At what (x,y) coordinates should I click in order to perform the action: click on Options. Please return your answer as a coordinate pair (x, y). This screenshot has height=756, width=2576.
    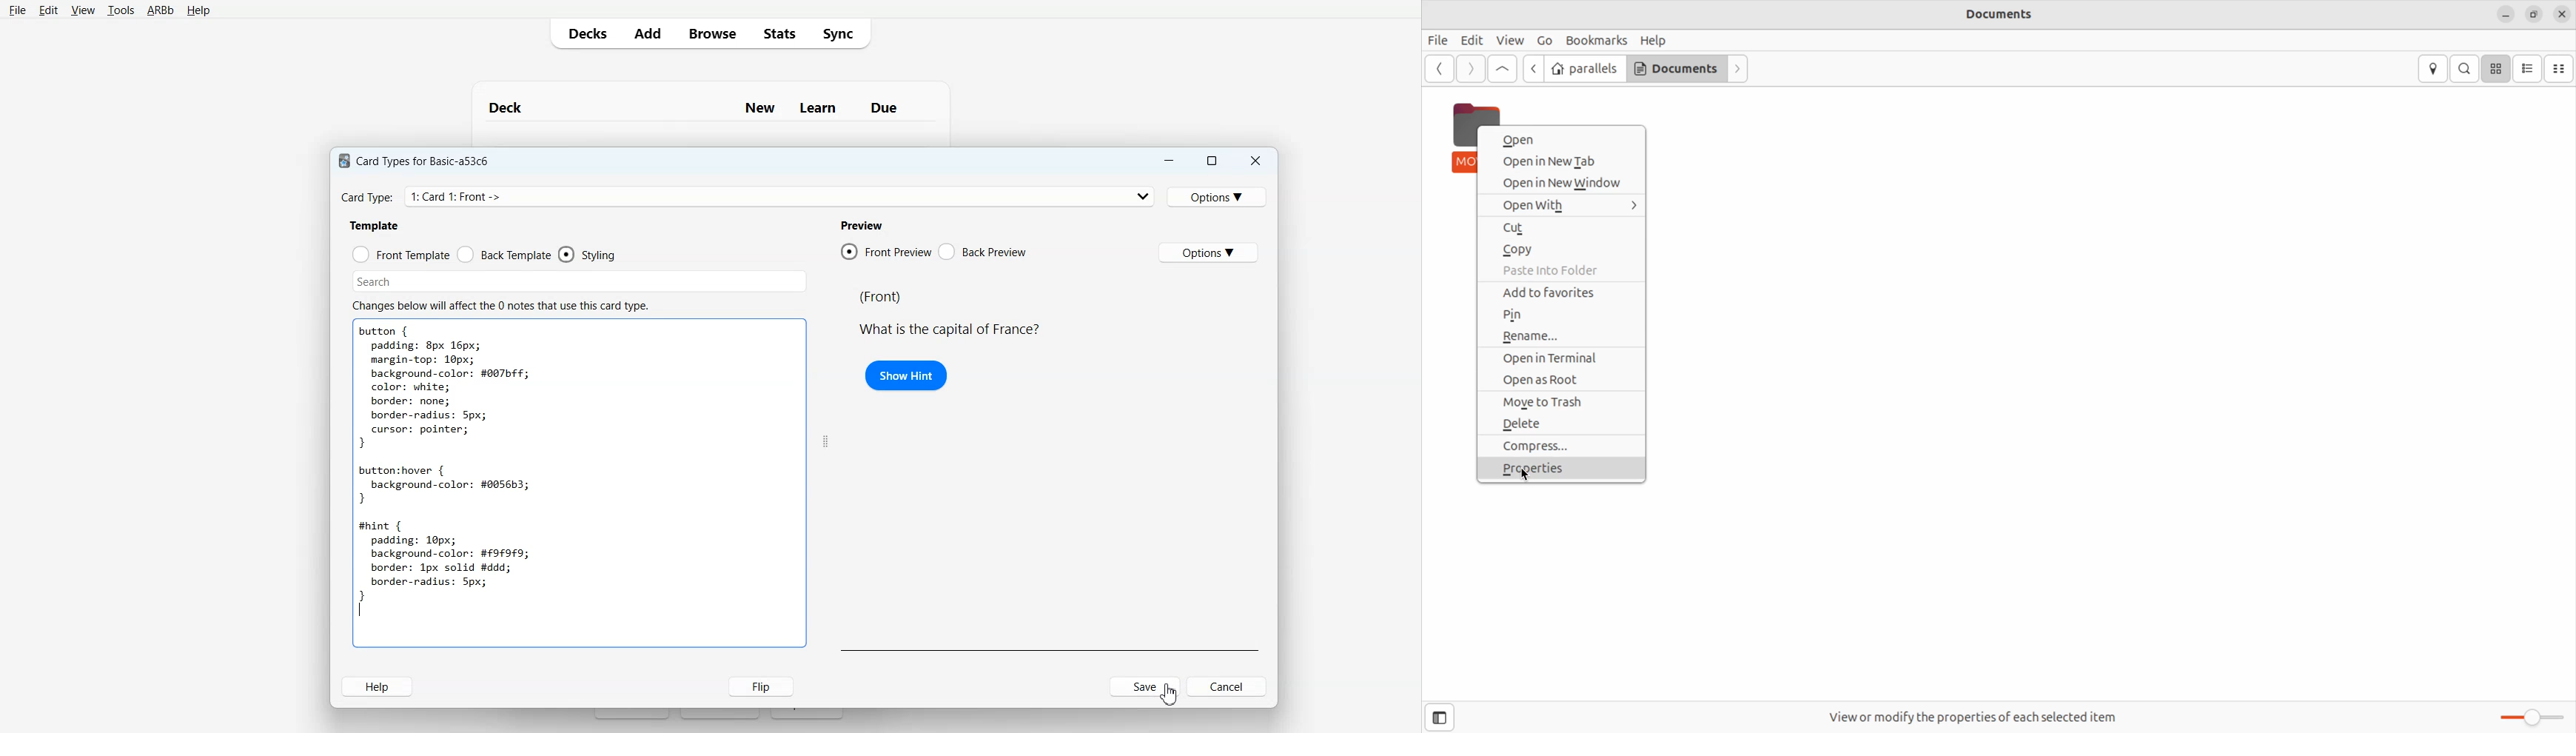
    Looking at the image, I should click on (1208, 252).